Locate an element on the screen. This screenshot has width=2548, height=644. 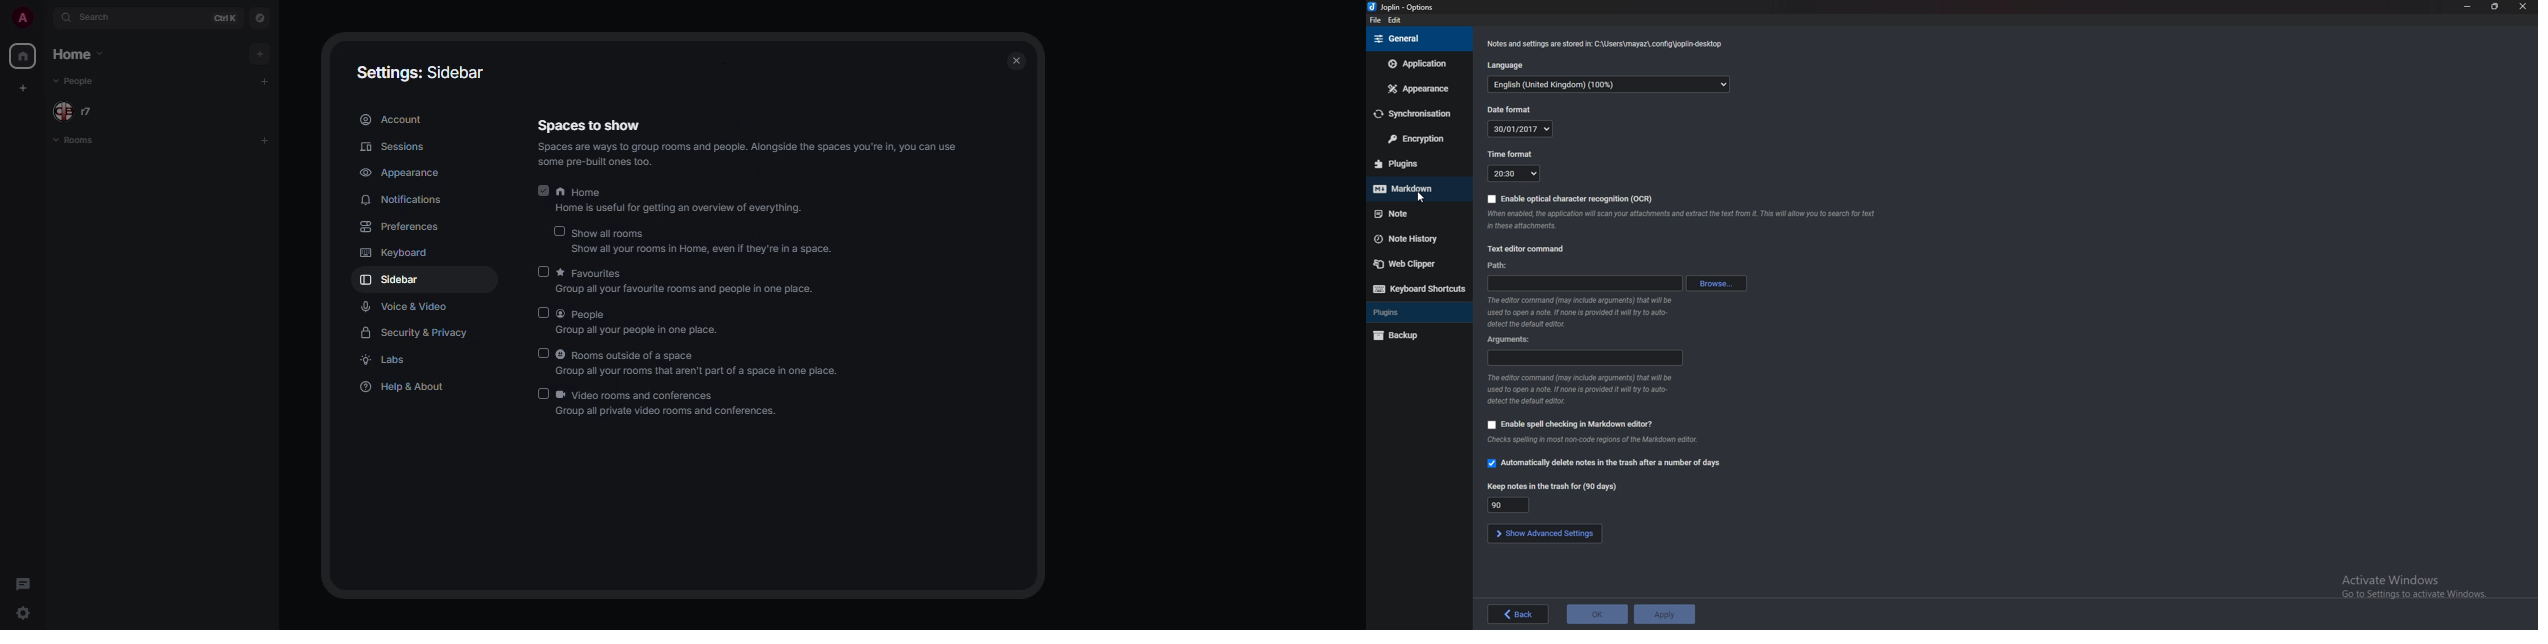
Appearance is located at coordinates (1419, 89).